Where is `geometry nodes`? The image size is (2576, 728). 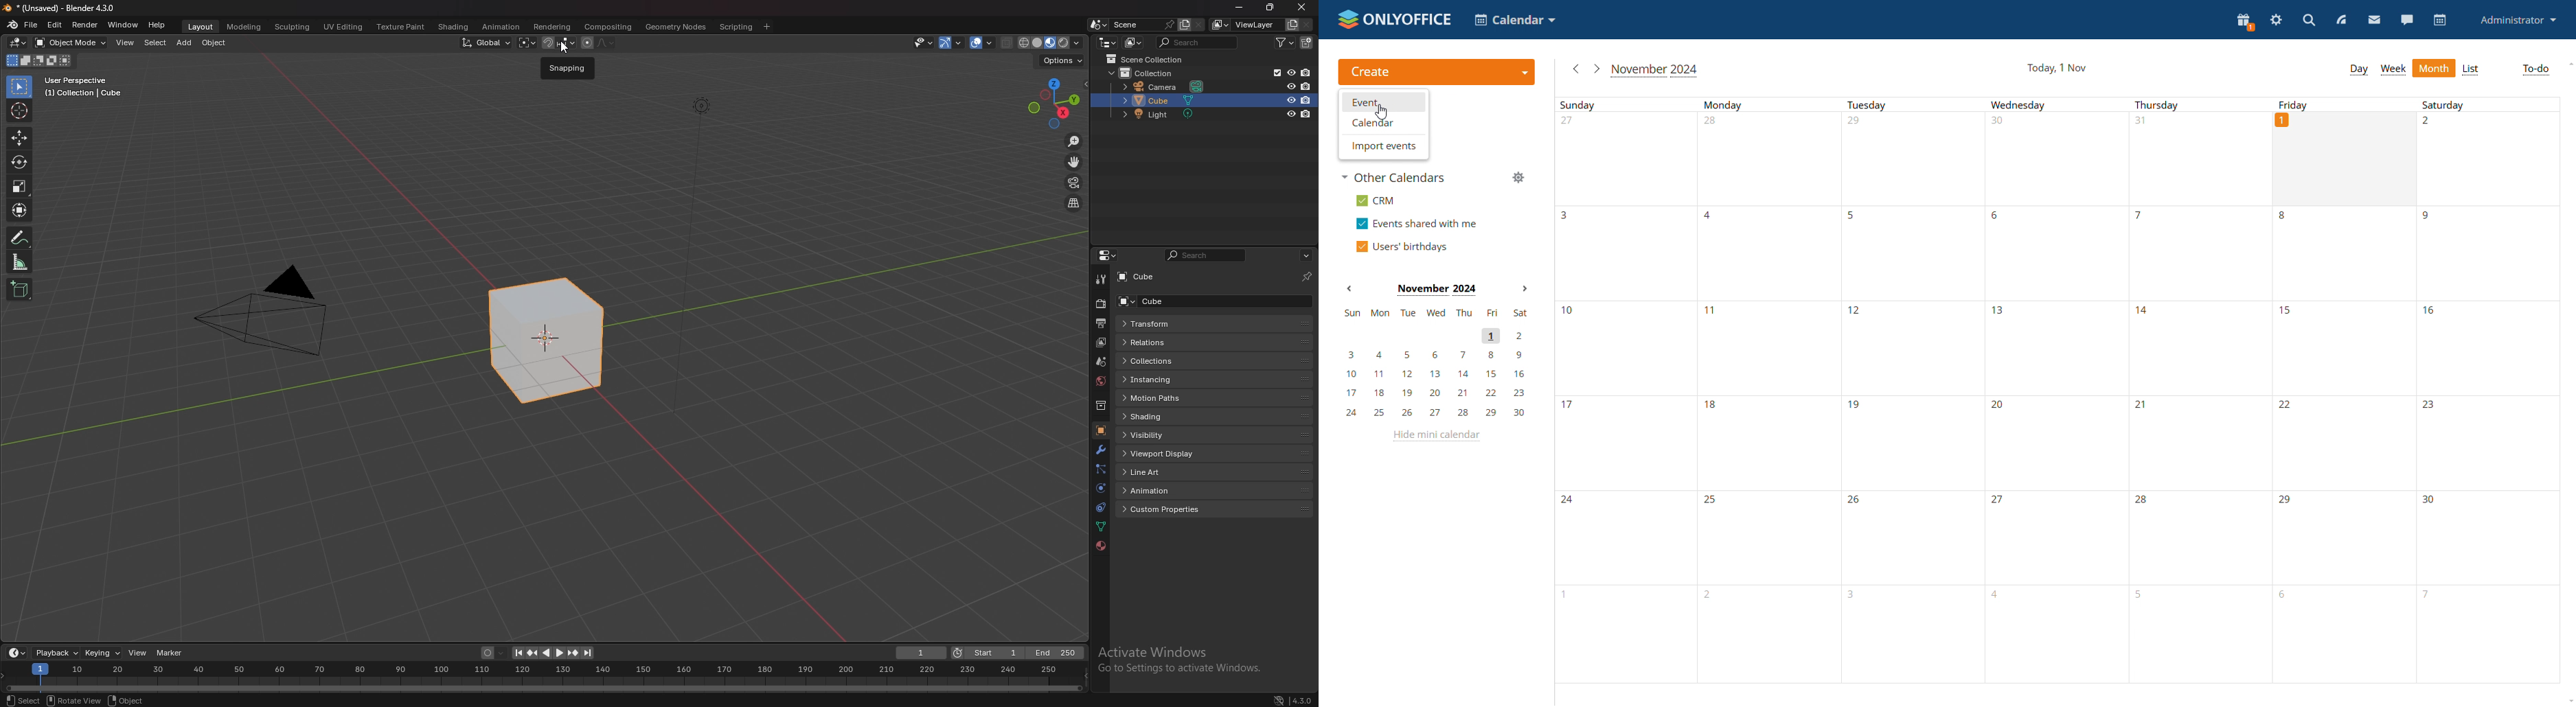 geometry nodes is located at coordinates (677, 26).